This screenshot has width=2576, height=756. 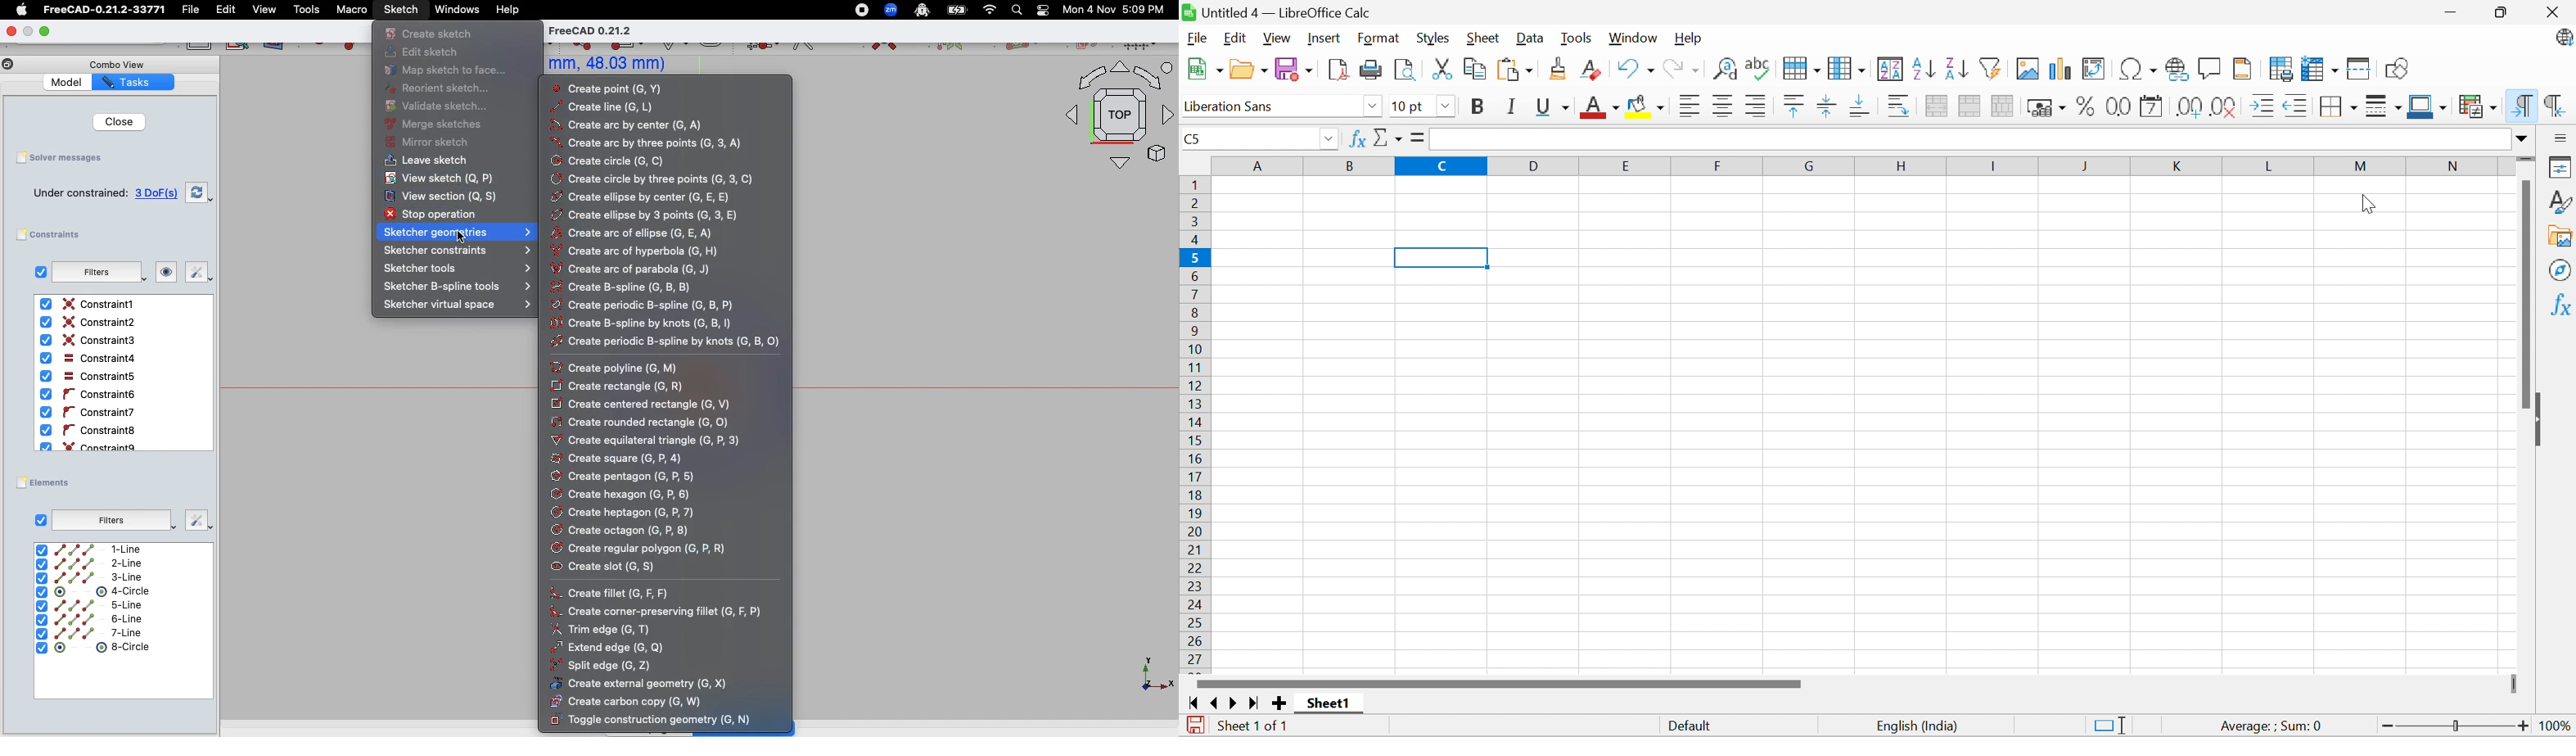 What do you see at coordinates (165, 274) in the screenshot?
I see `Look` at bounding box center [165, 274].